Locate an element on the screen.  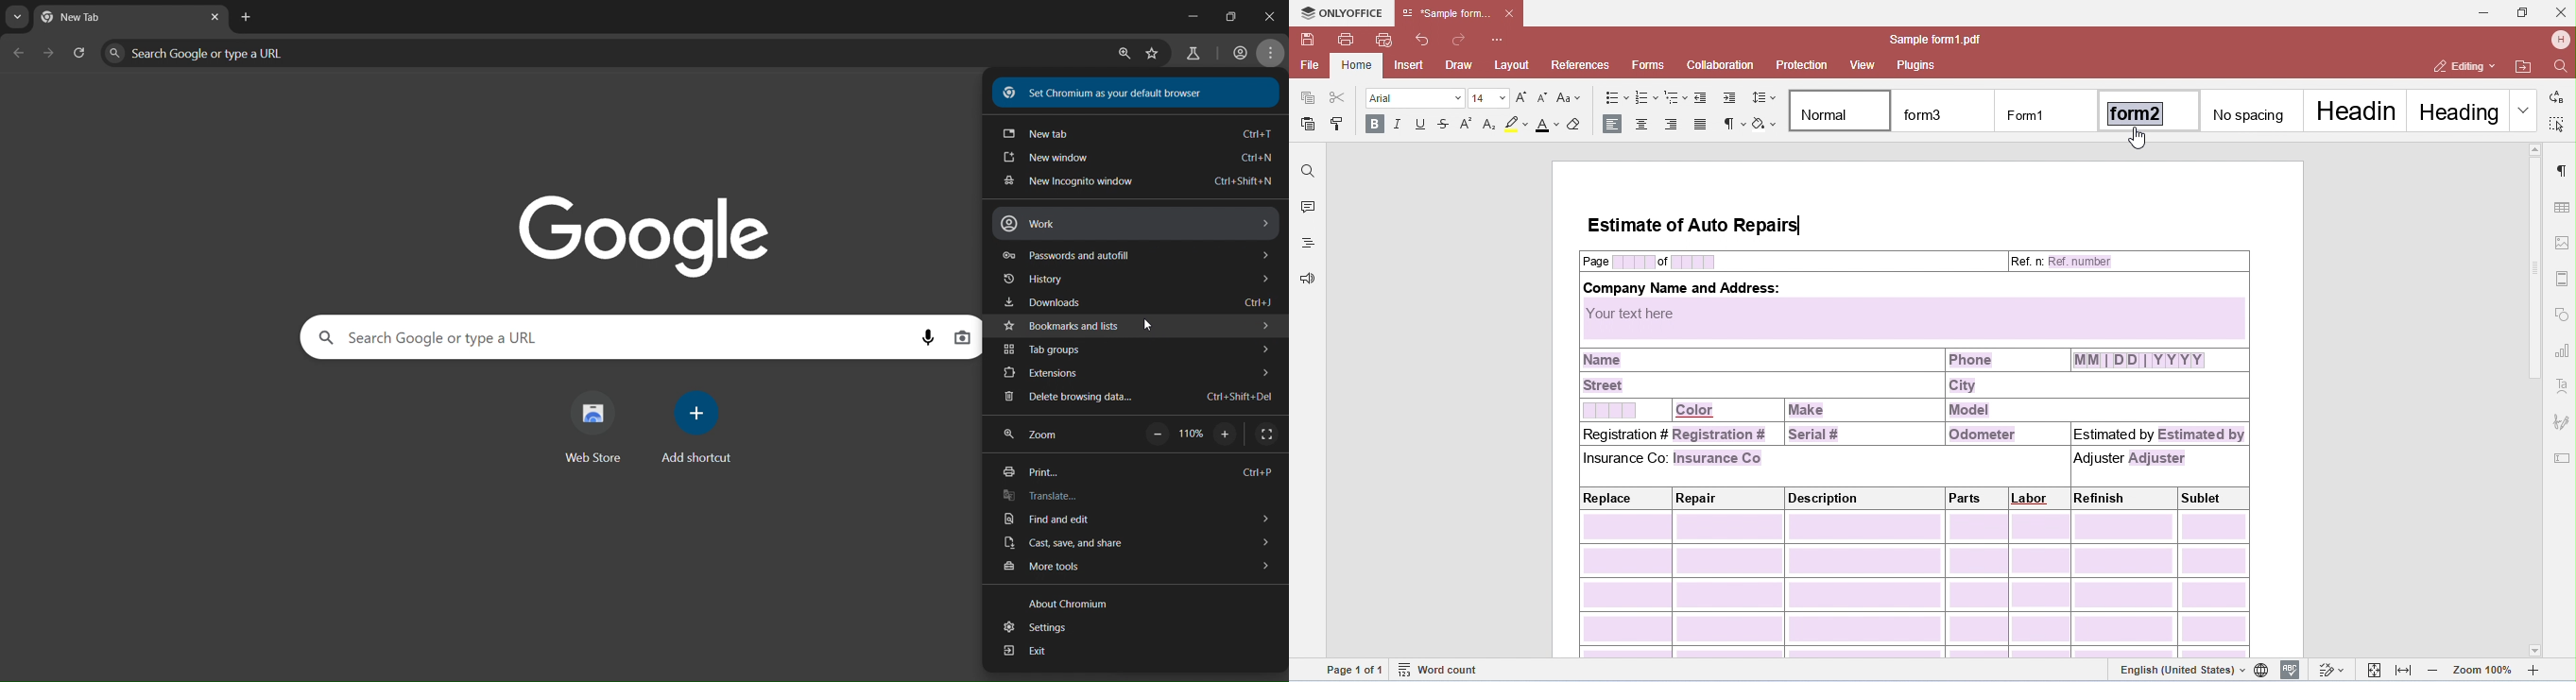
new win dow is located at coordinates (1137, 157).